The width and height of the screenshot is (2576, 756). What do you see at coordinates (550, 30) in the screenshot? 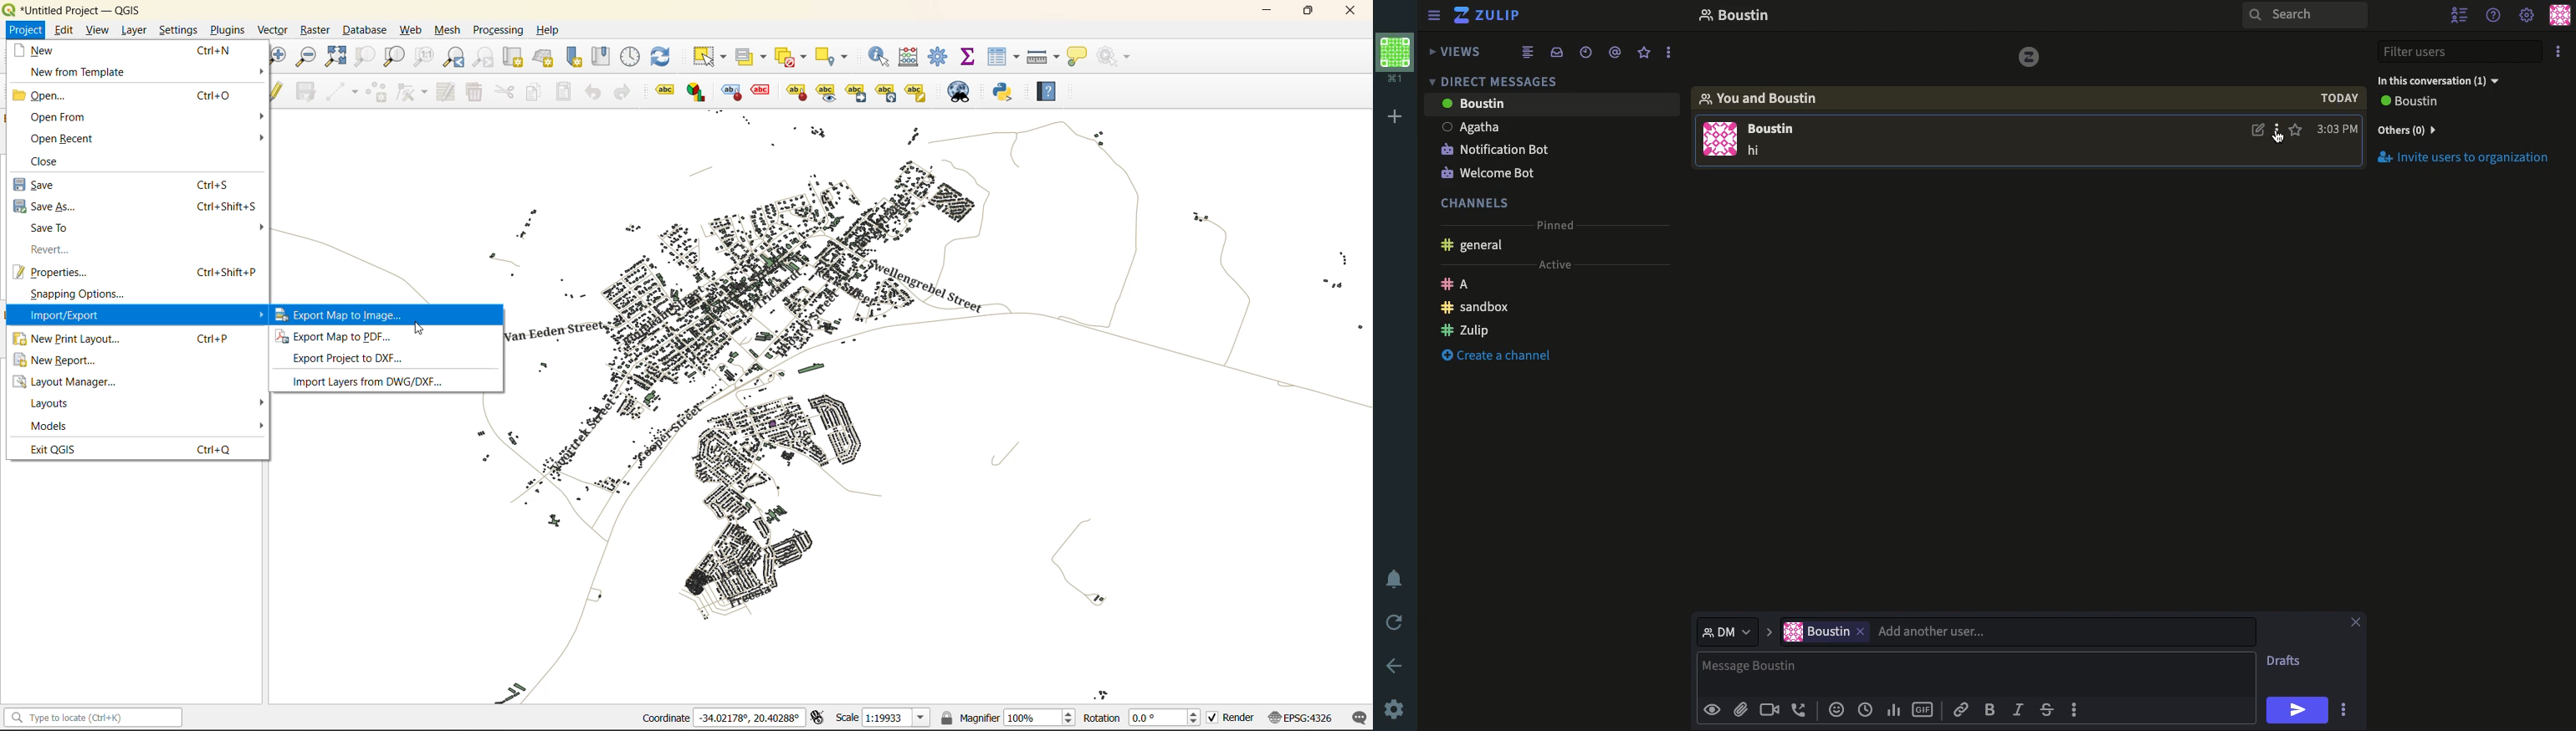
I see `help` at bounding box center [550, 30].